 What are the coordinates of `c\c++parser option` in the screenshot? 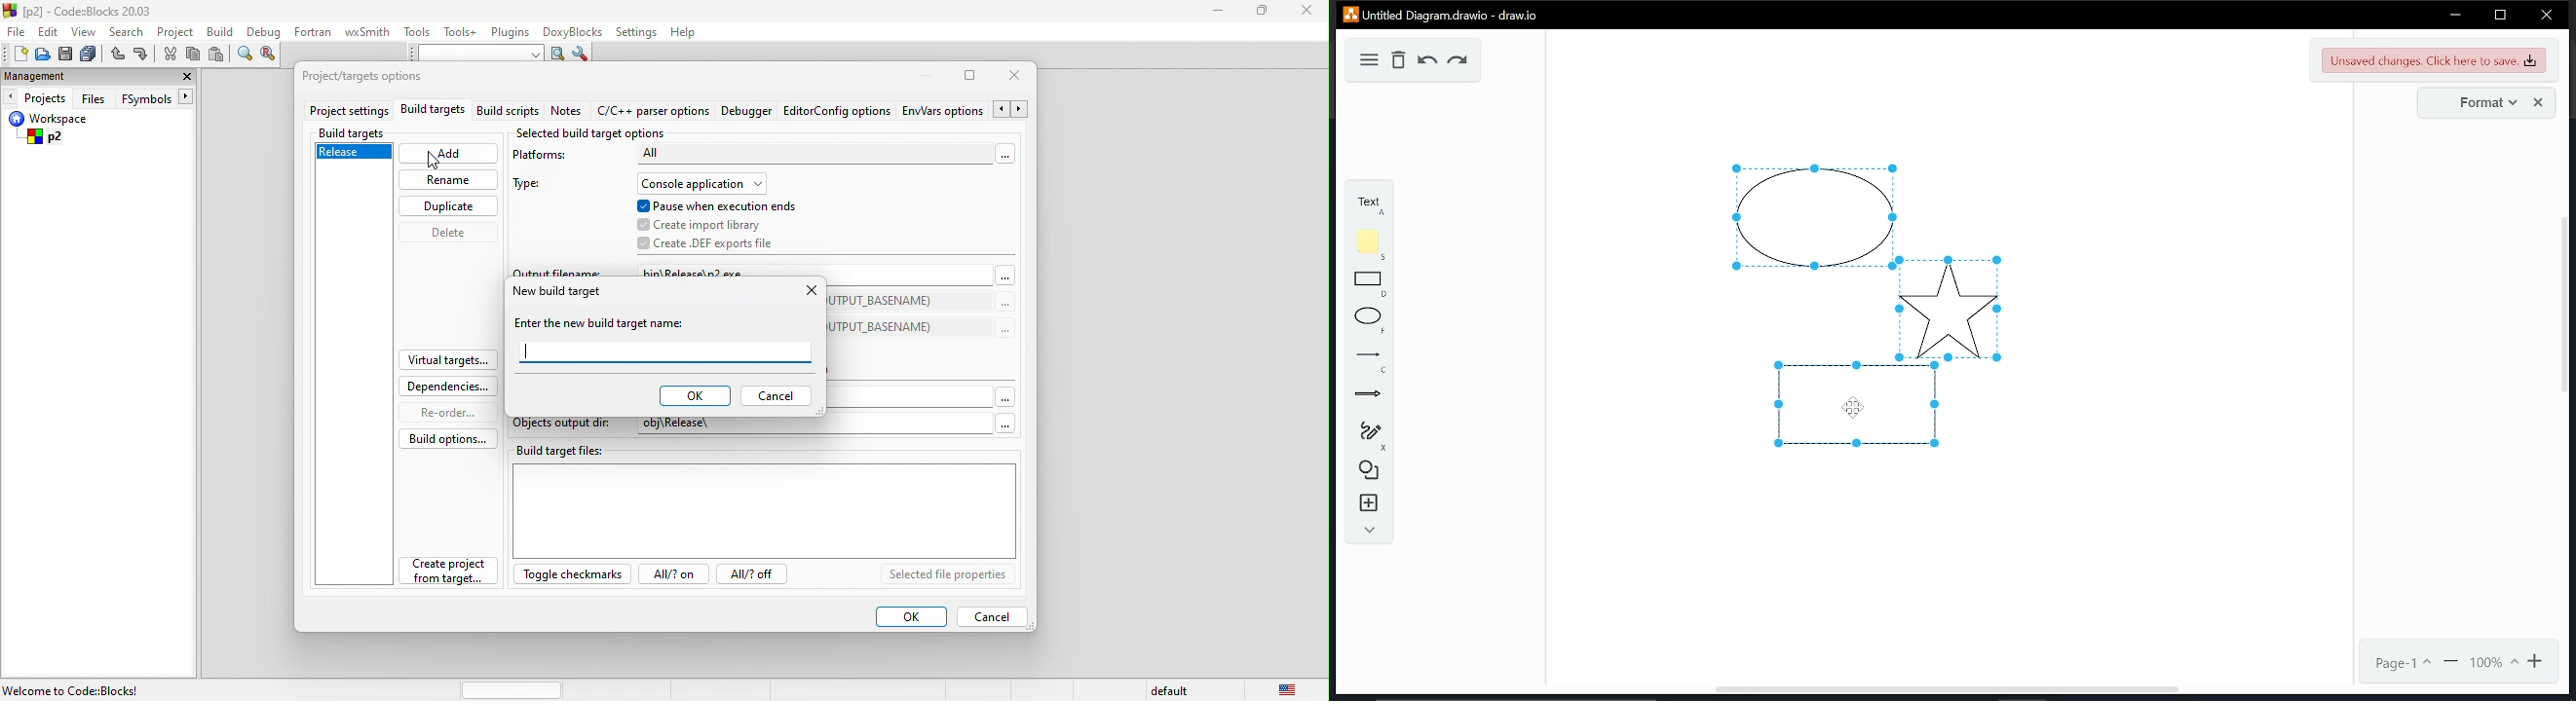 It's located at (654, 110).